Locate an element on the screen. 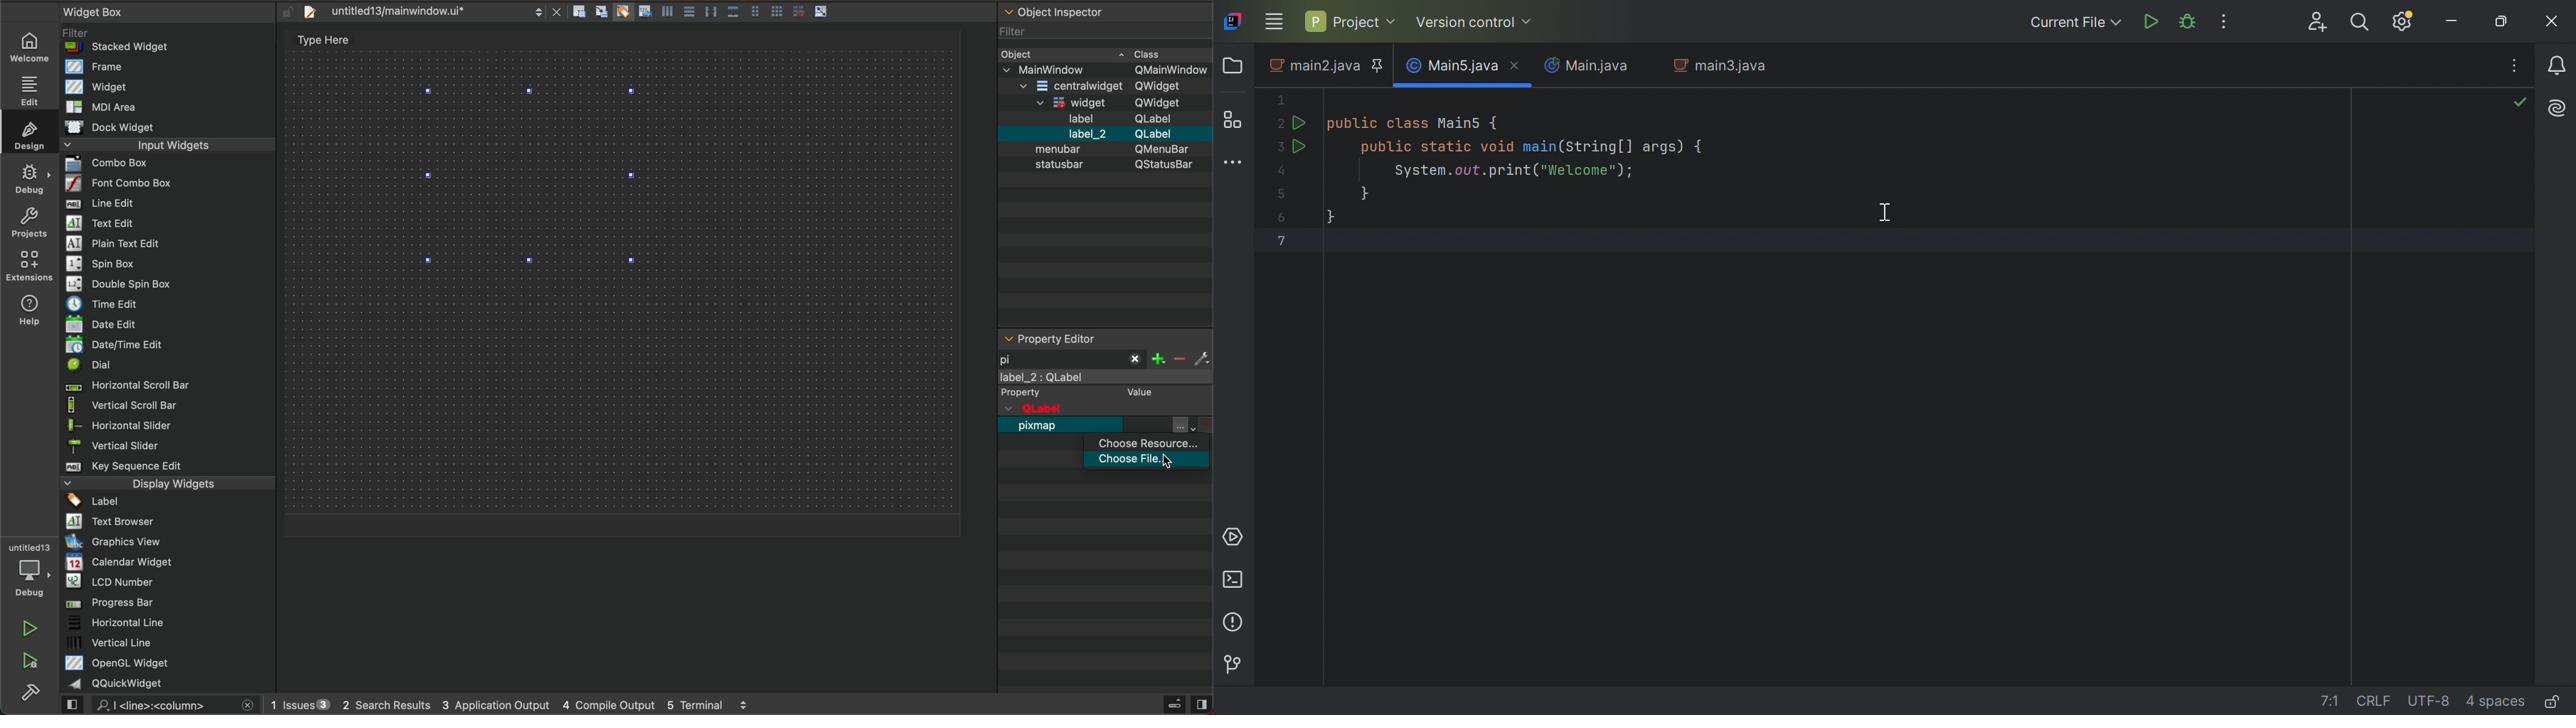  filter is located at coordinates (1182, 357).